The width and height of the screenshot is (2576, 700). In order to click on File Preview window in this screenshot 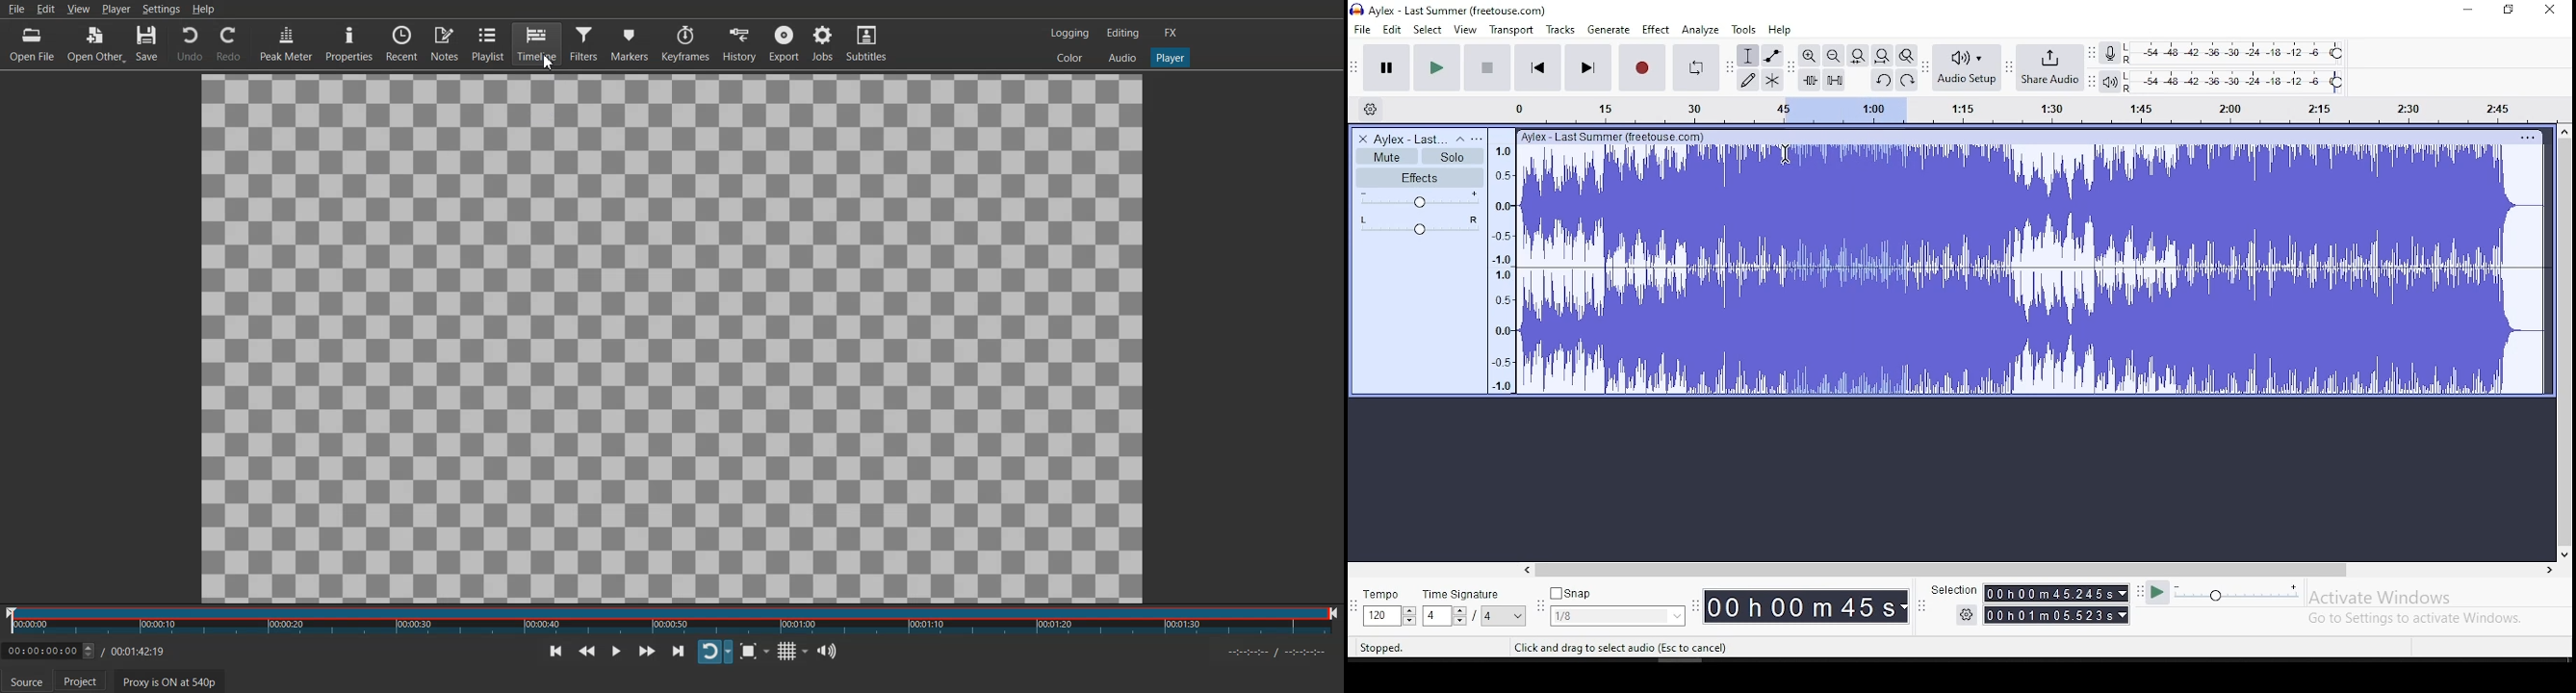, I will do `click(669, 337)`.